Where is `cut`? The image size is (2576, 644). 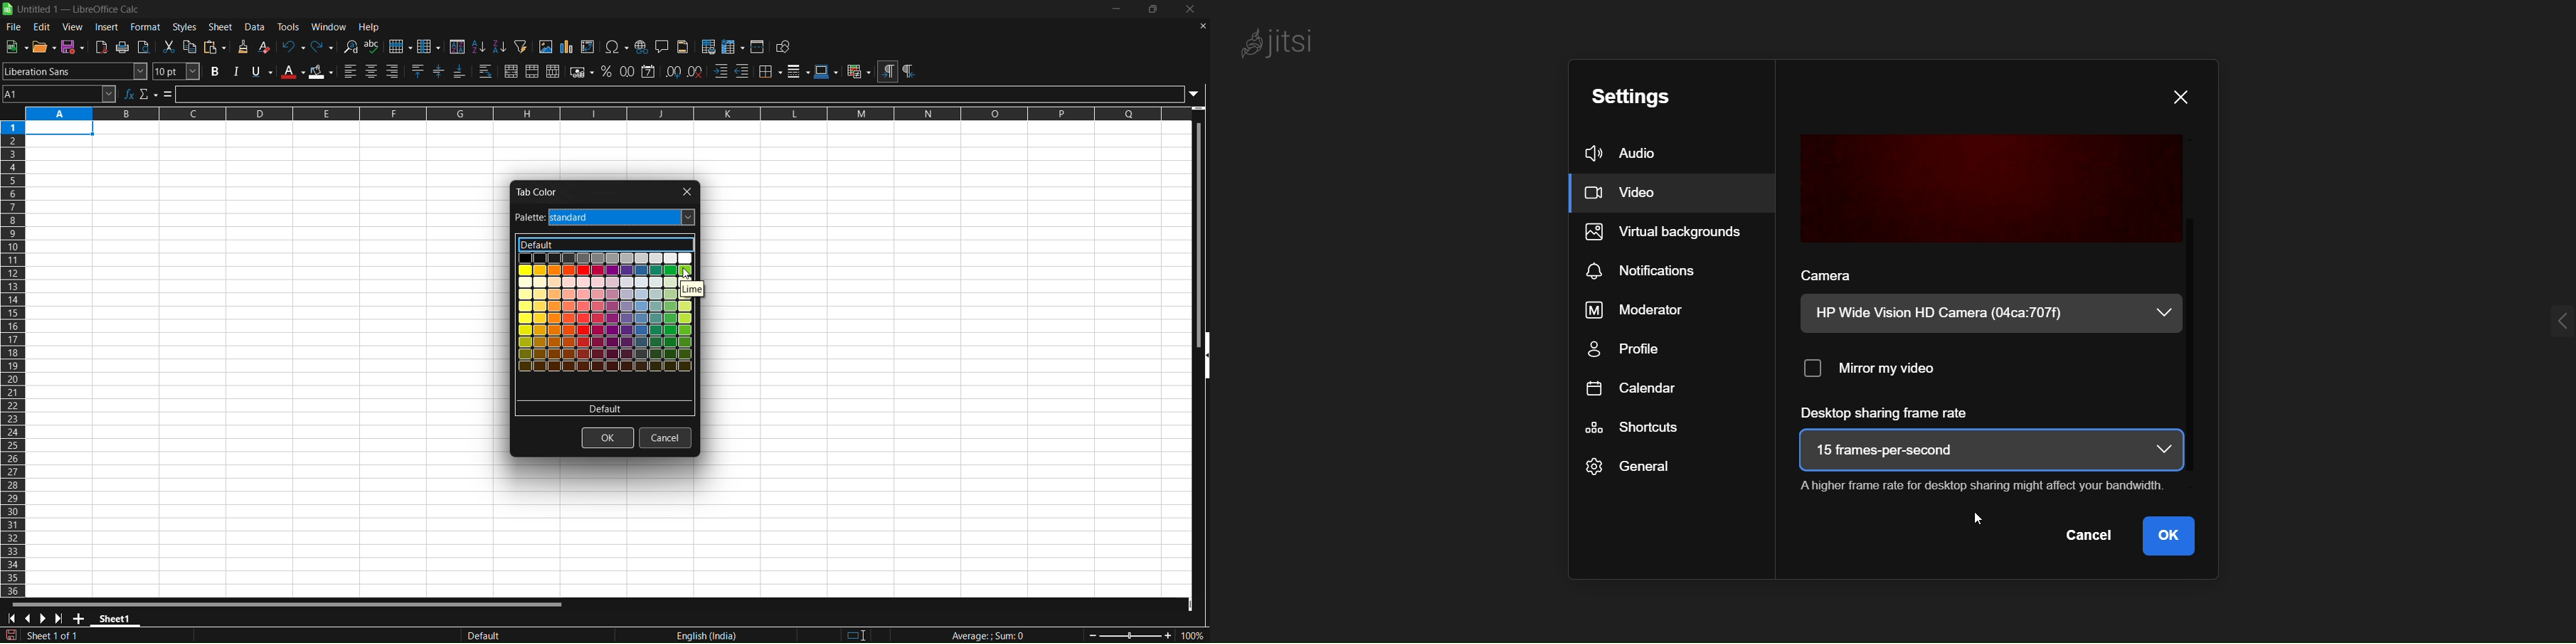 cut is located at coordinates (170, 47).